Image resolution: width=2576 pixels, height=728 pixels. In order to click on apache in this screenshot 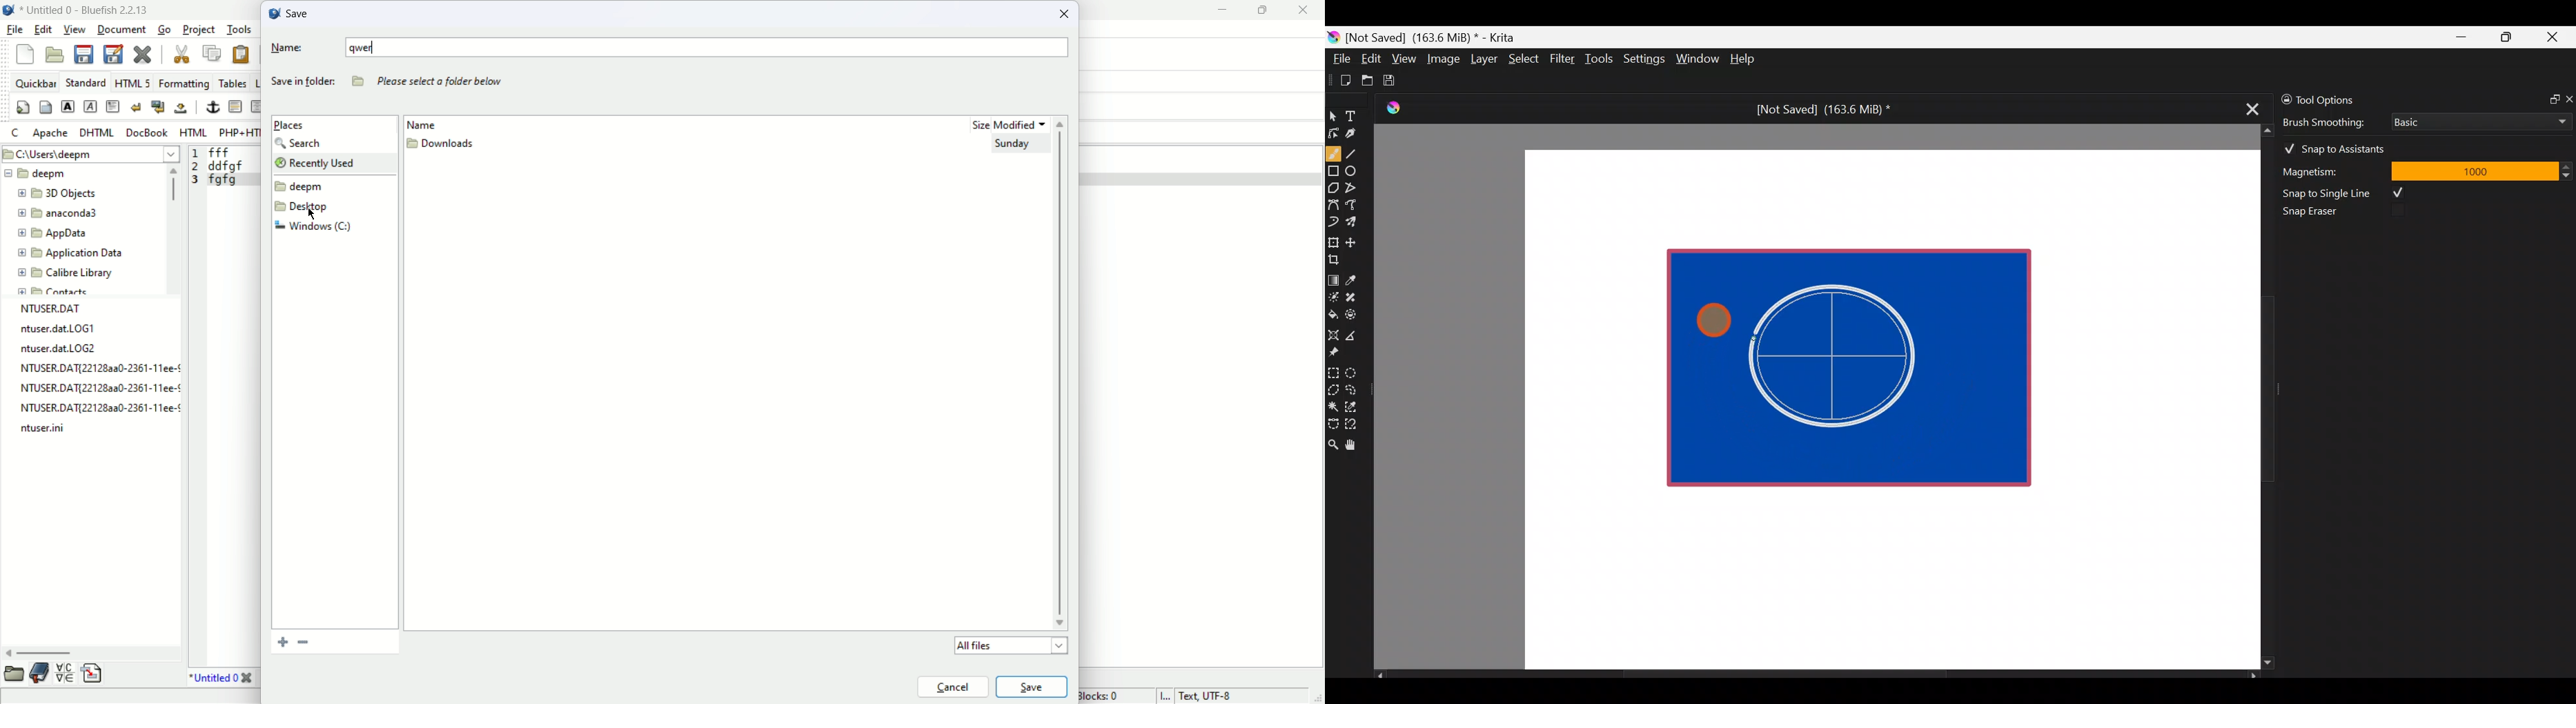, I will do `click(48, 135)`.